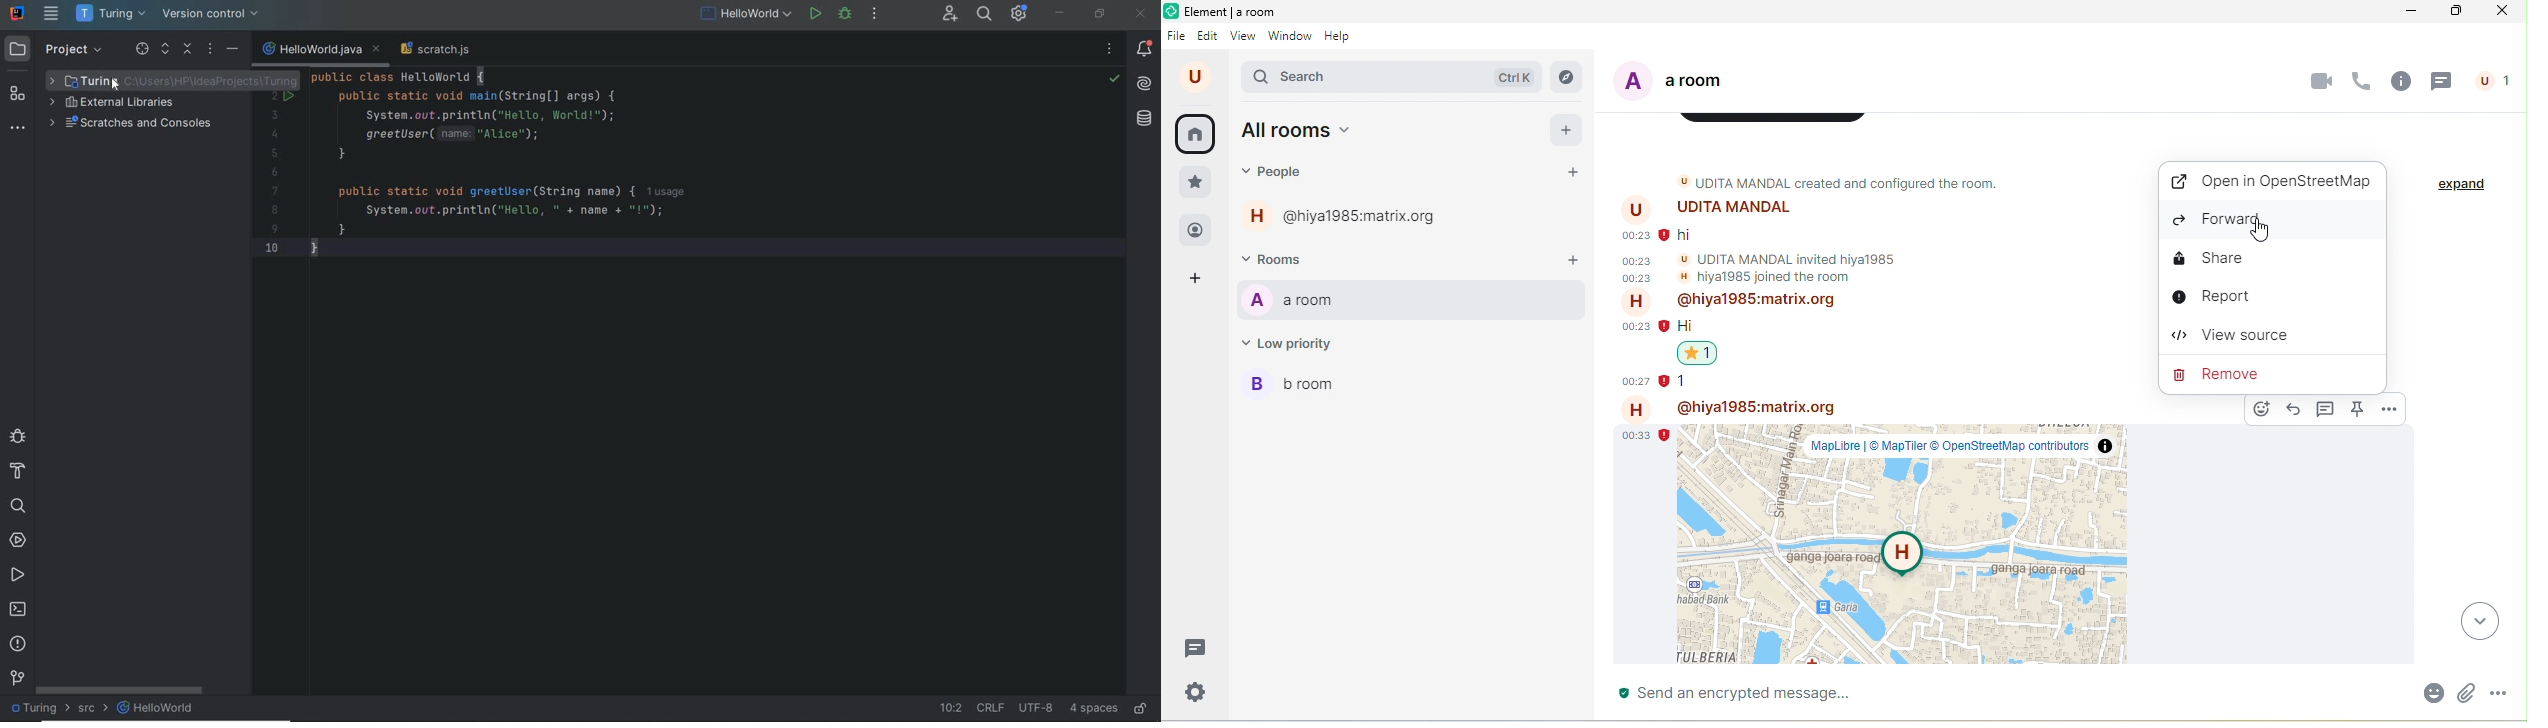  I want to click on maximize, so click(2451, 11).